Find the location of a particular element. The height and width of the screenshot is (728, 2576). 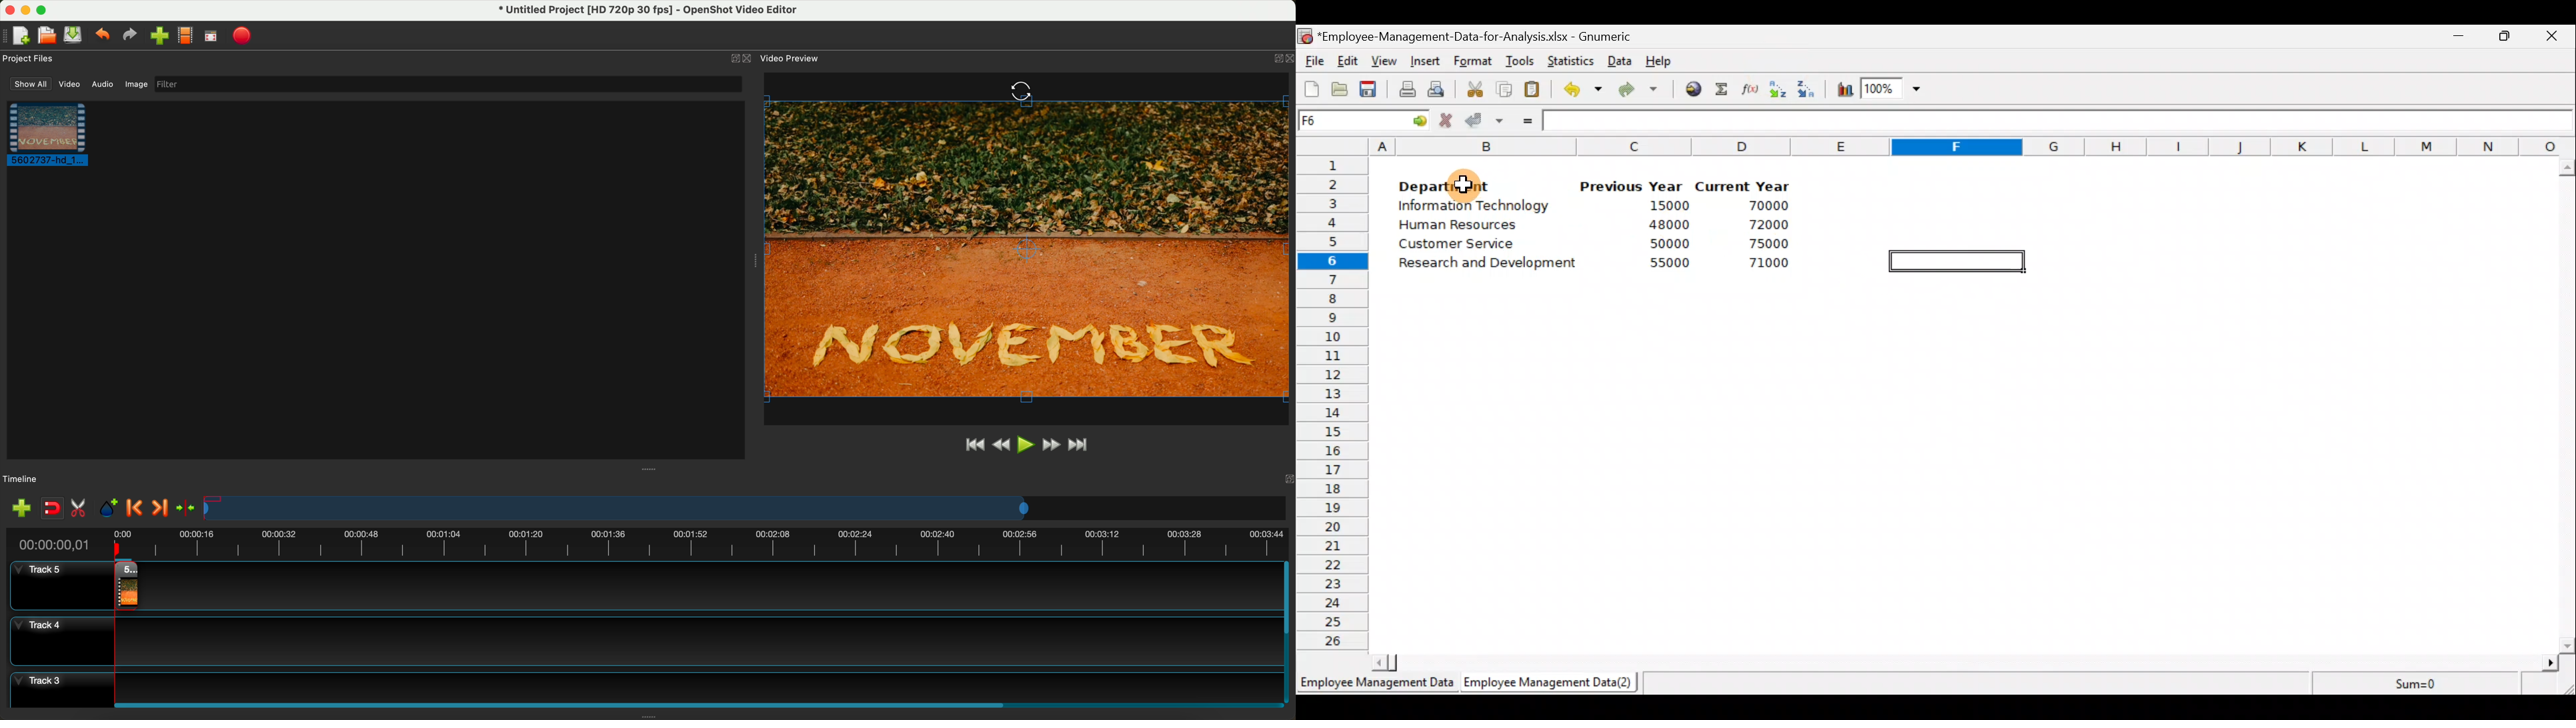

Enter formula is located at coordinates (1524, 118).